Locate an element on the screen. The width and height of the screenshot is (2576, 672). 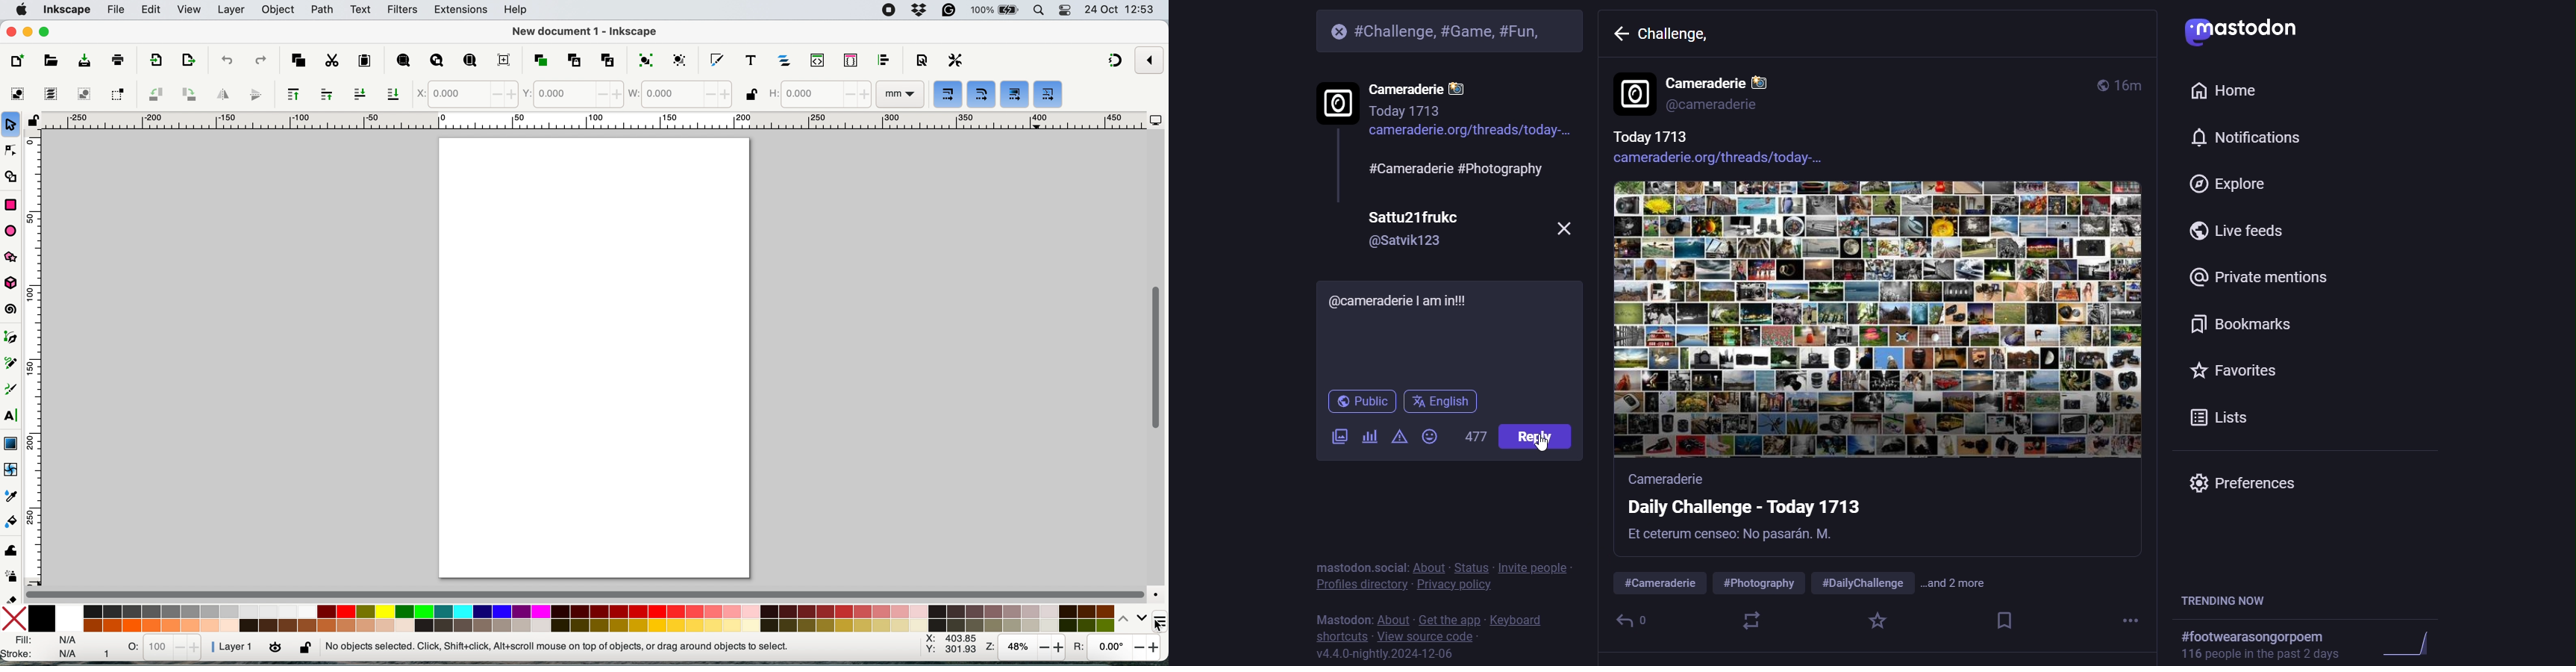
@Satvik123 is located at coordinates (1408, 241).